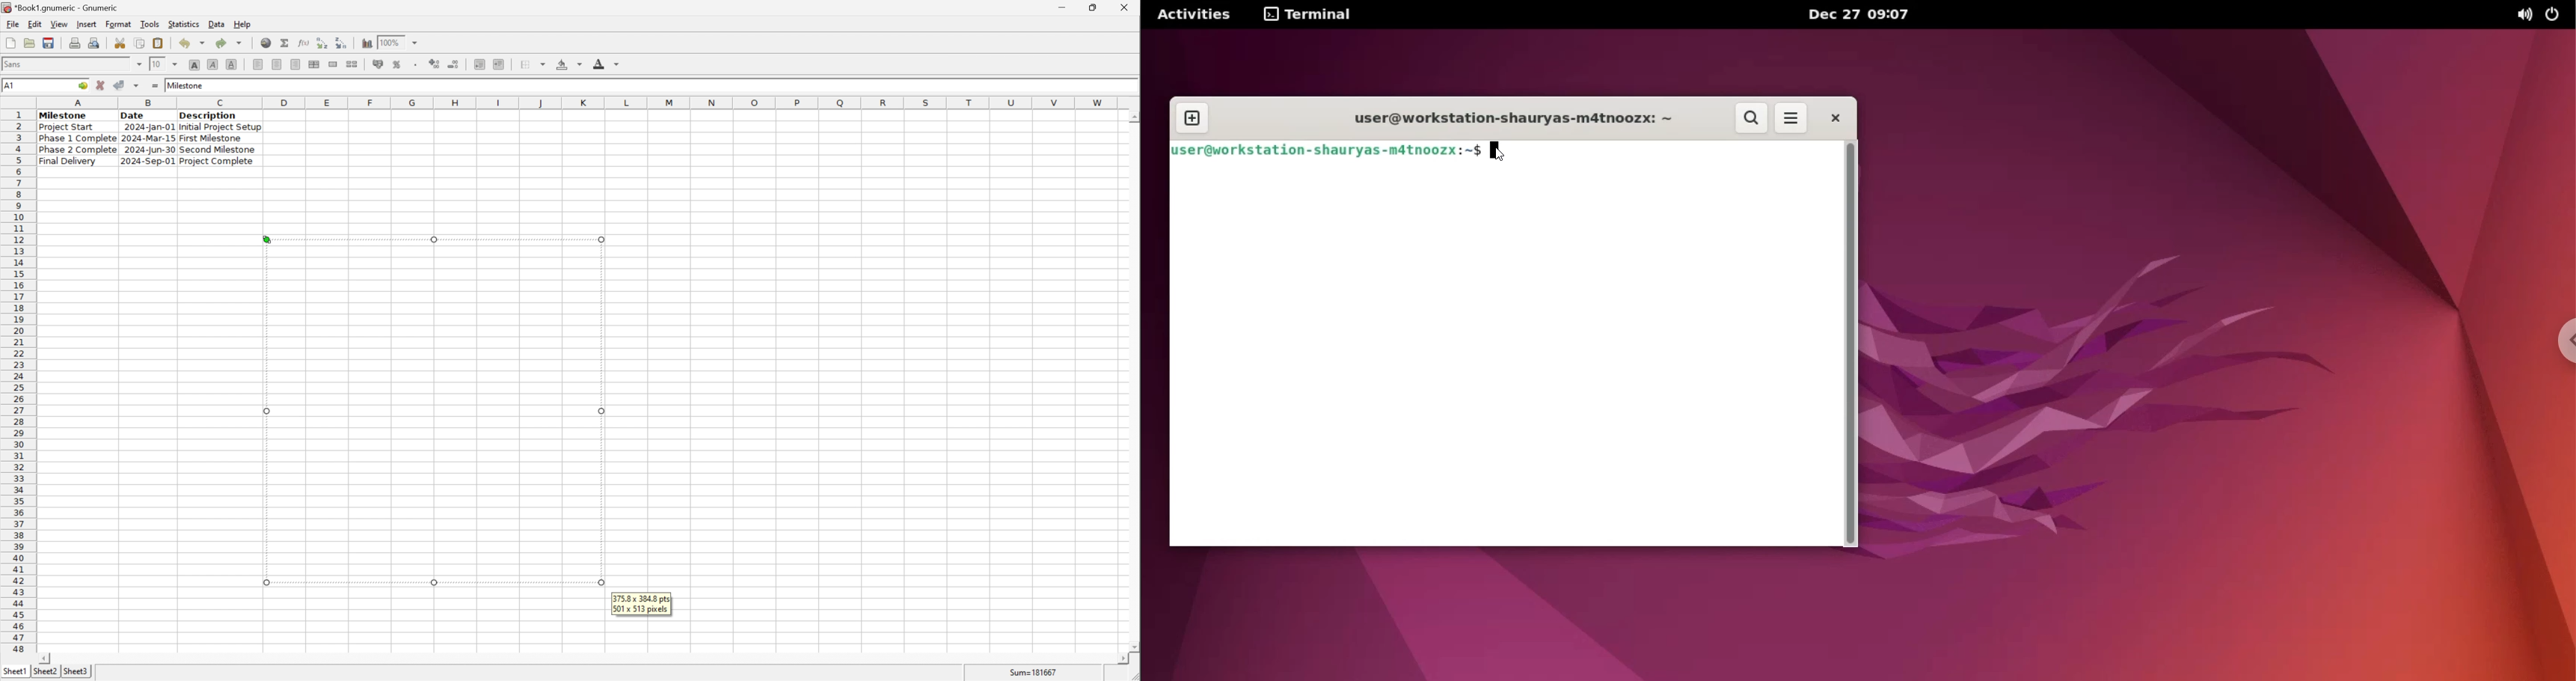  What do you see at coordinates (334, 64) in the screenshot?
I see `merge a range of cells` at bounding box center [334, 64].